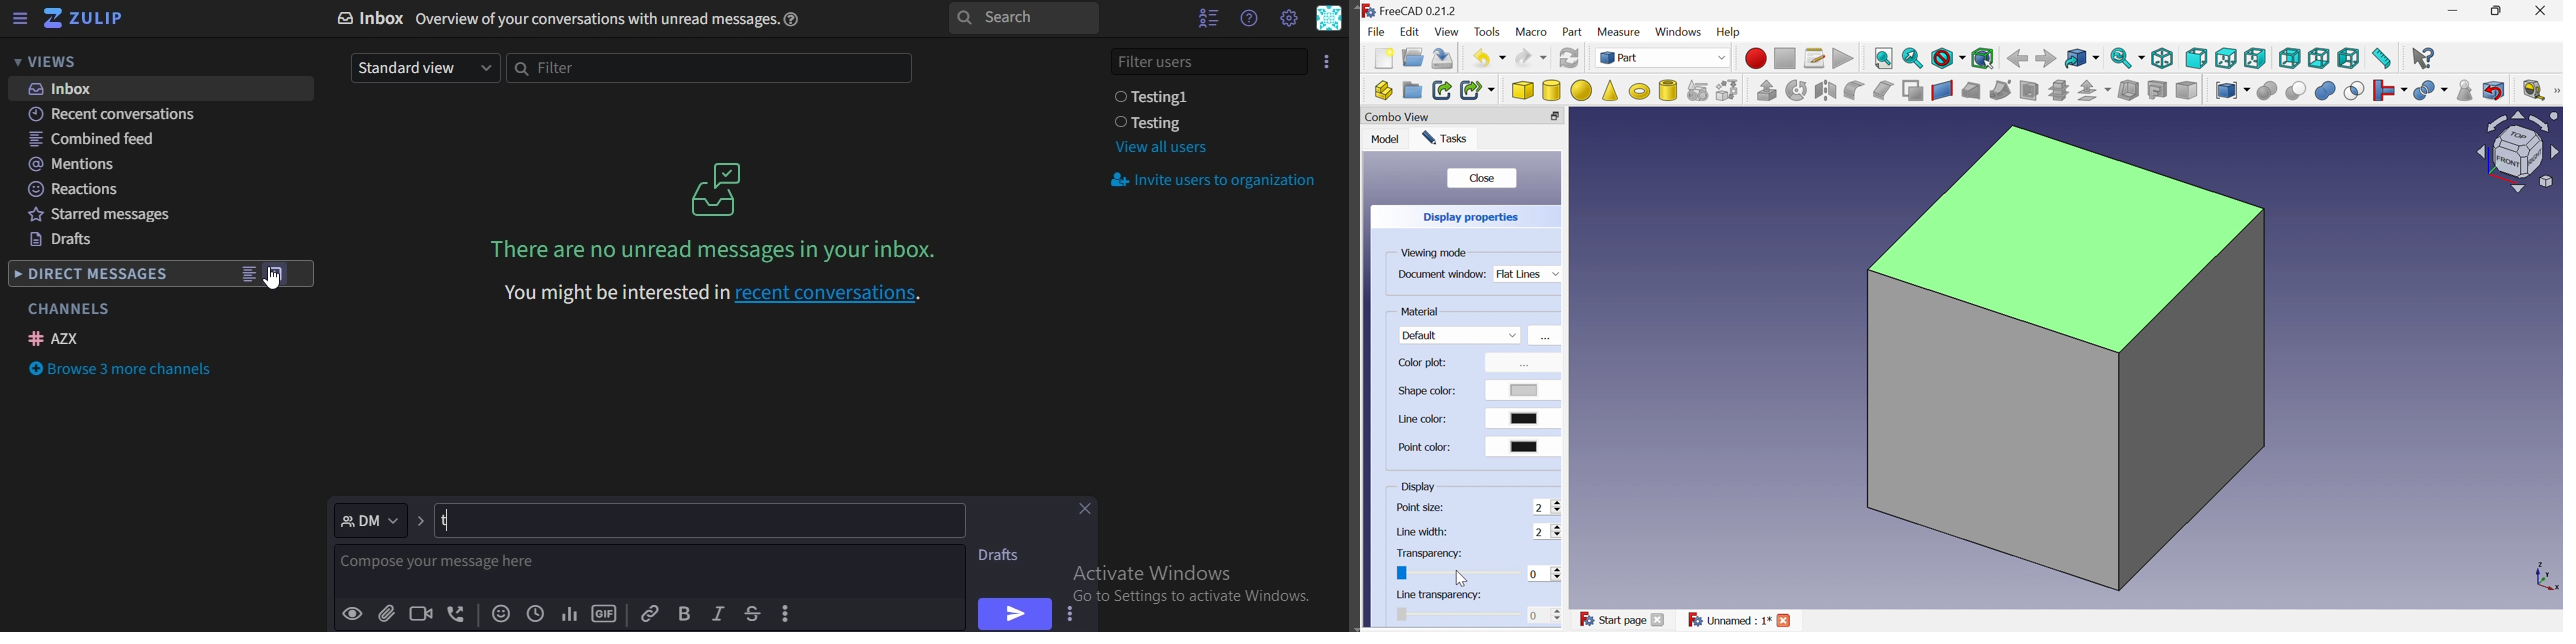 This screenshot has width=2576, height=644. What do you see at coordinates (1442, 276) in the screenshot?
I see `Document window:` at bounding box center [1442, 276].